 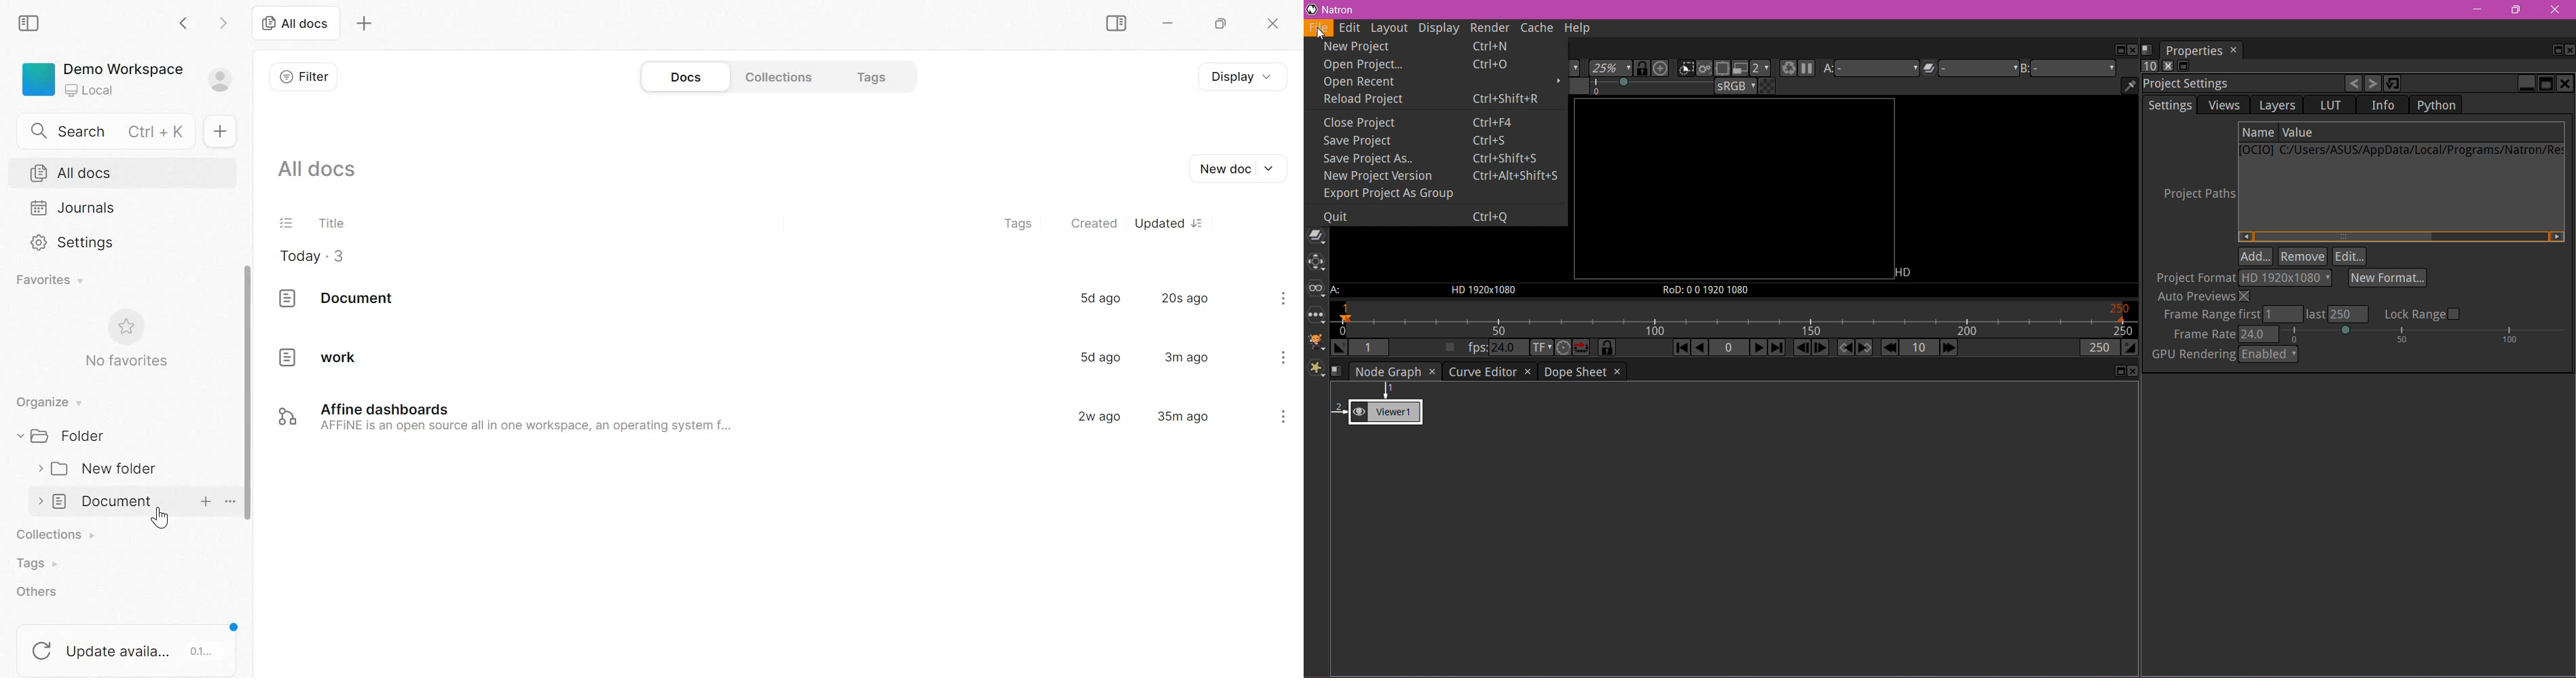 I want to click on Affine dashboards, so click(x=530, y=417).